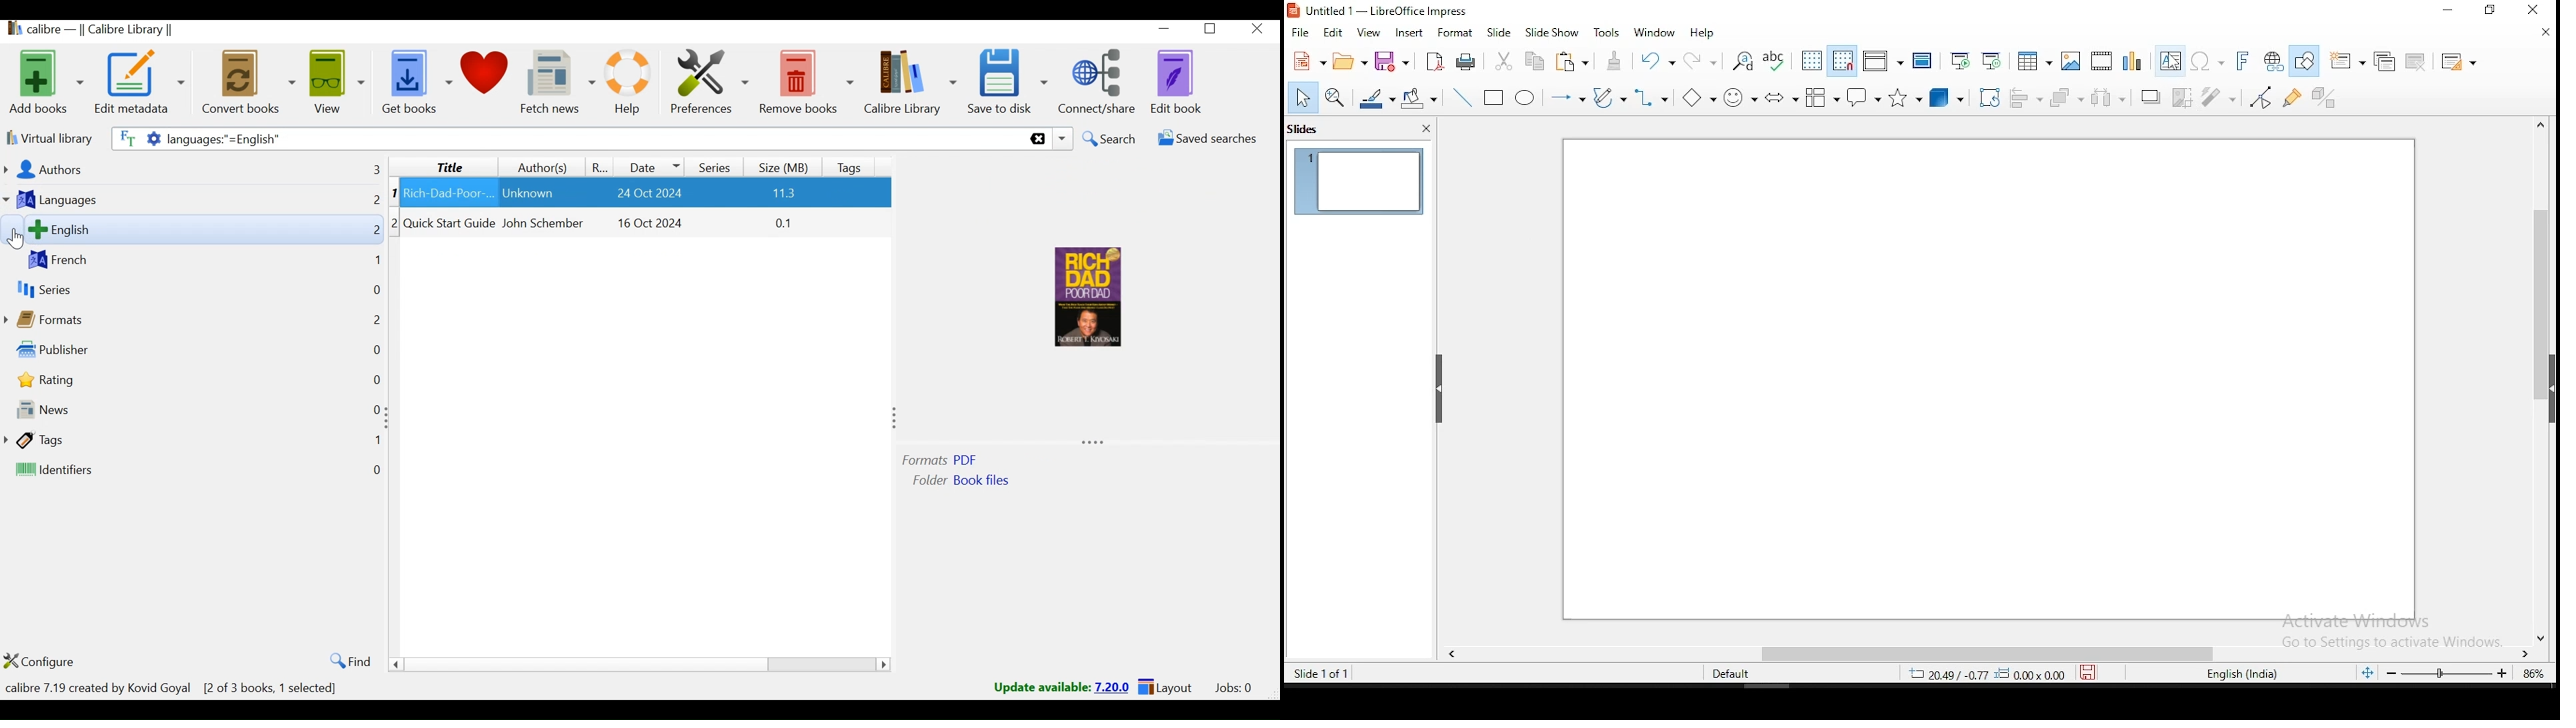 This screenshot has height=728, width=2576. Describe the element at coordinates (106, 31) in the screenshot. I see `calibre-calibre library` at that location.